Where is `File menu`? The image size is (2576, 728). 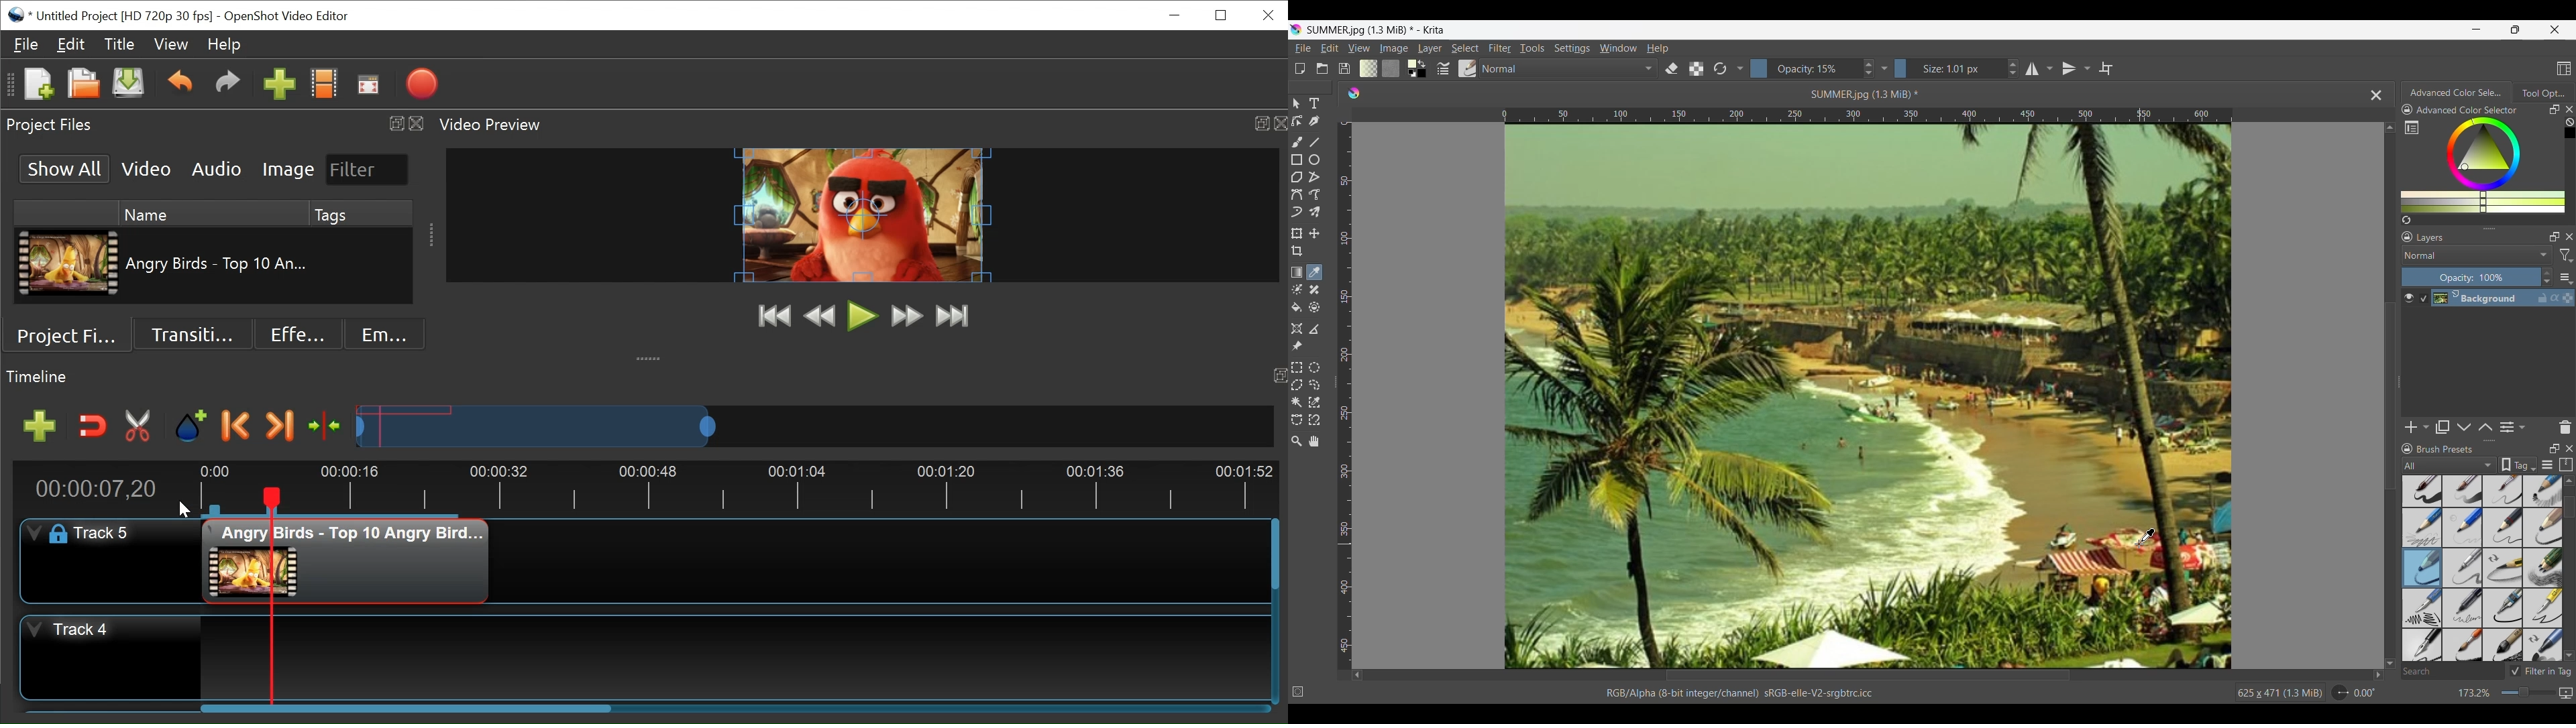
File menu is located at coordinates (1303, 48).